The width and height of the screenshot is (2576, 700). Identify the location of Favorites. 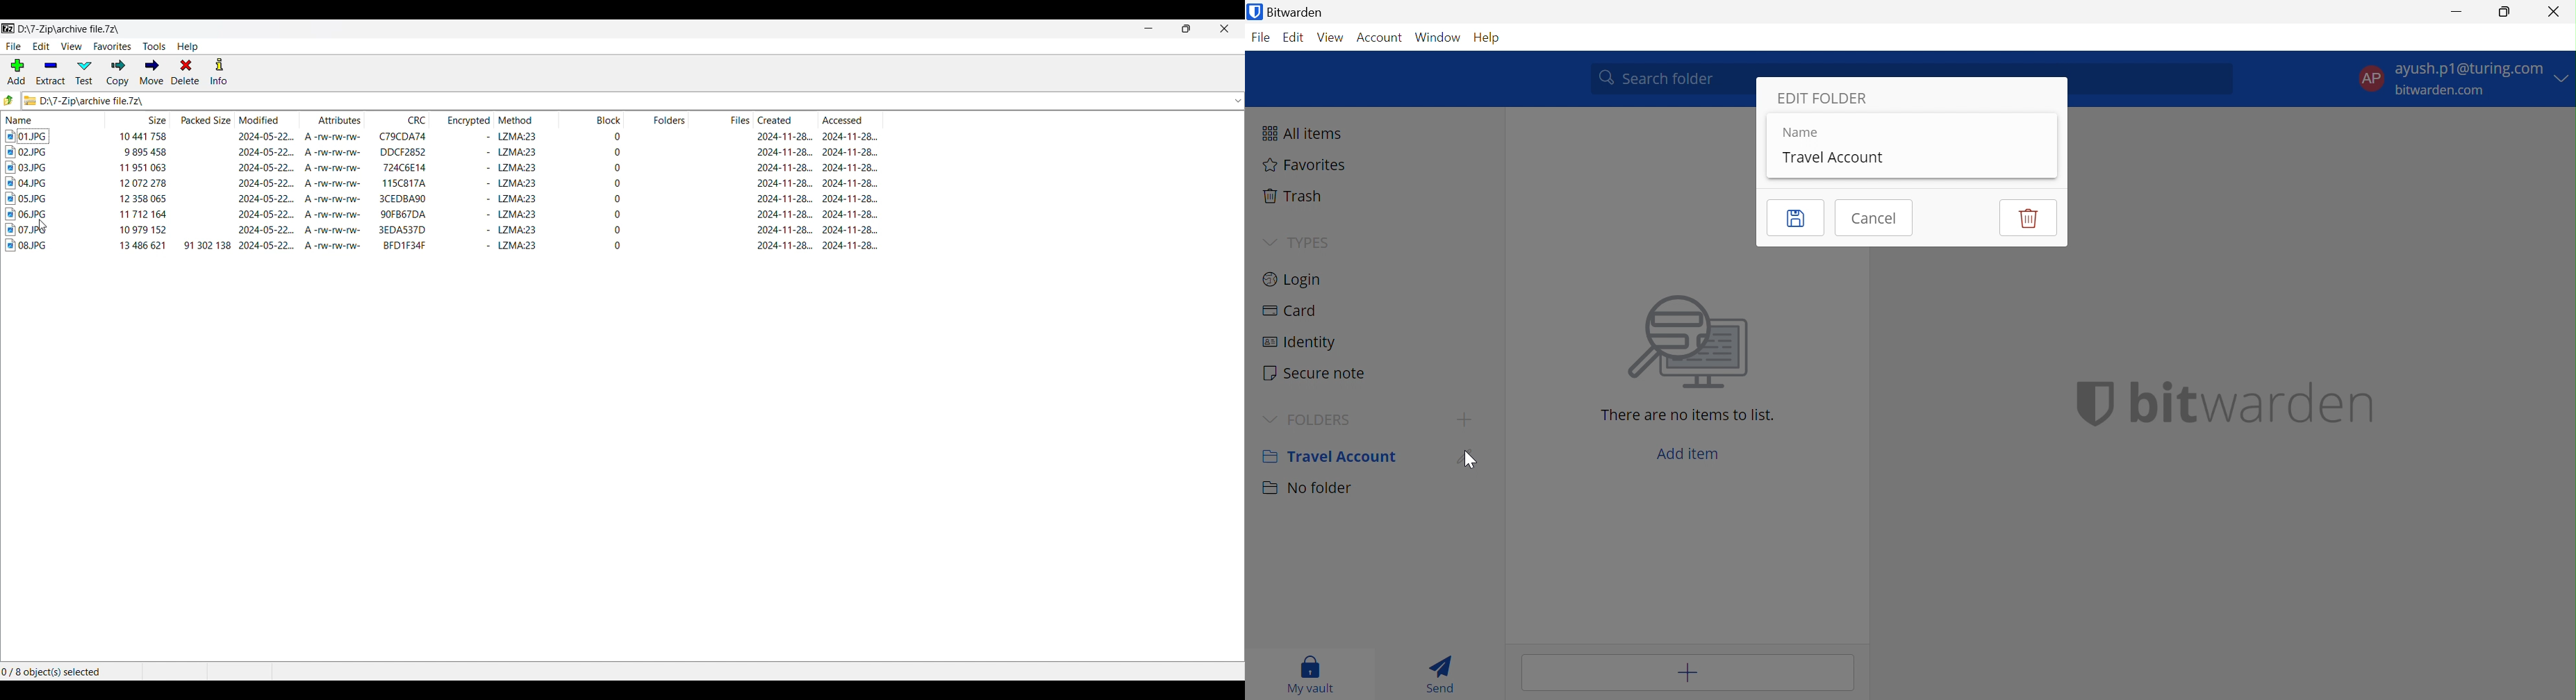
(1305, 167).